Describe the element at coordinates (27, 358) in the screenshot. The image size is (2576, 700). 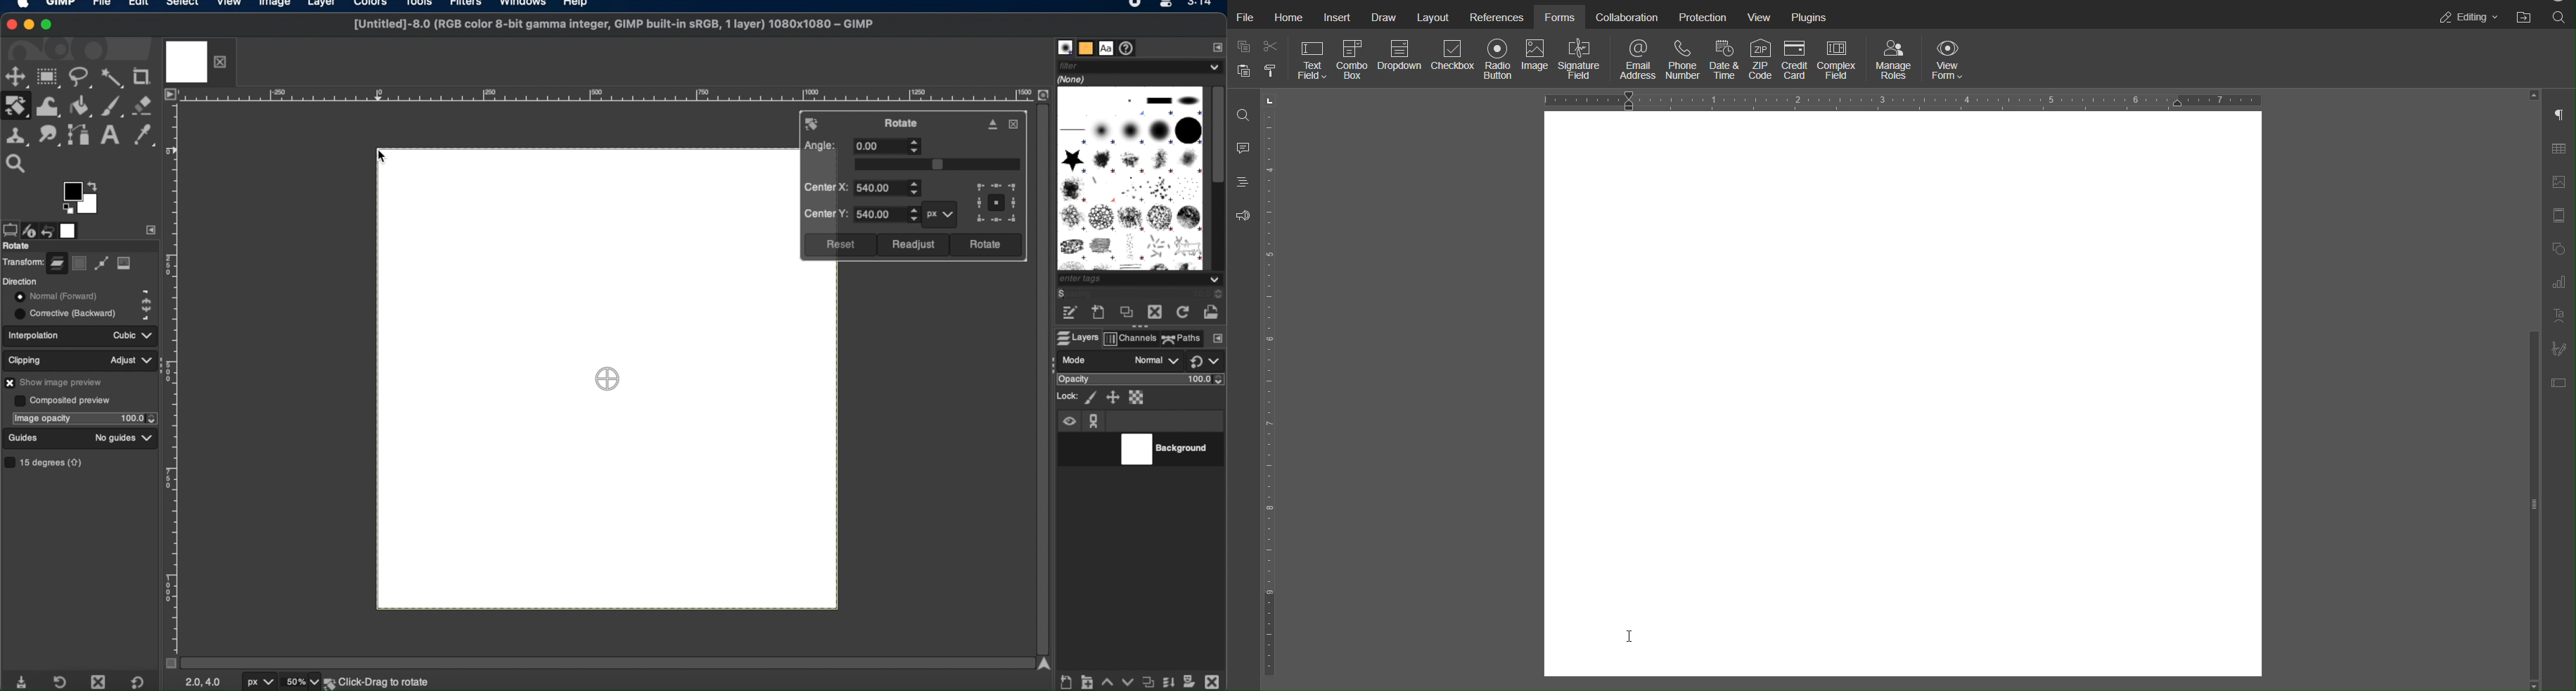
I see `clipping` at that location.